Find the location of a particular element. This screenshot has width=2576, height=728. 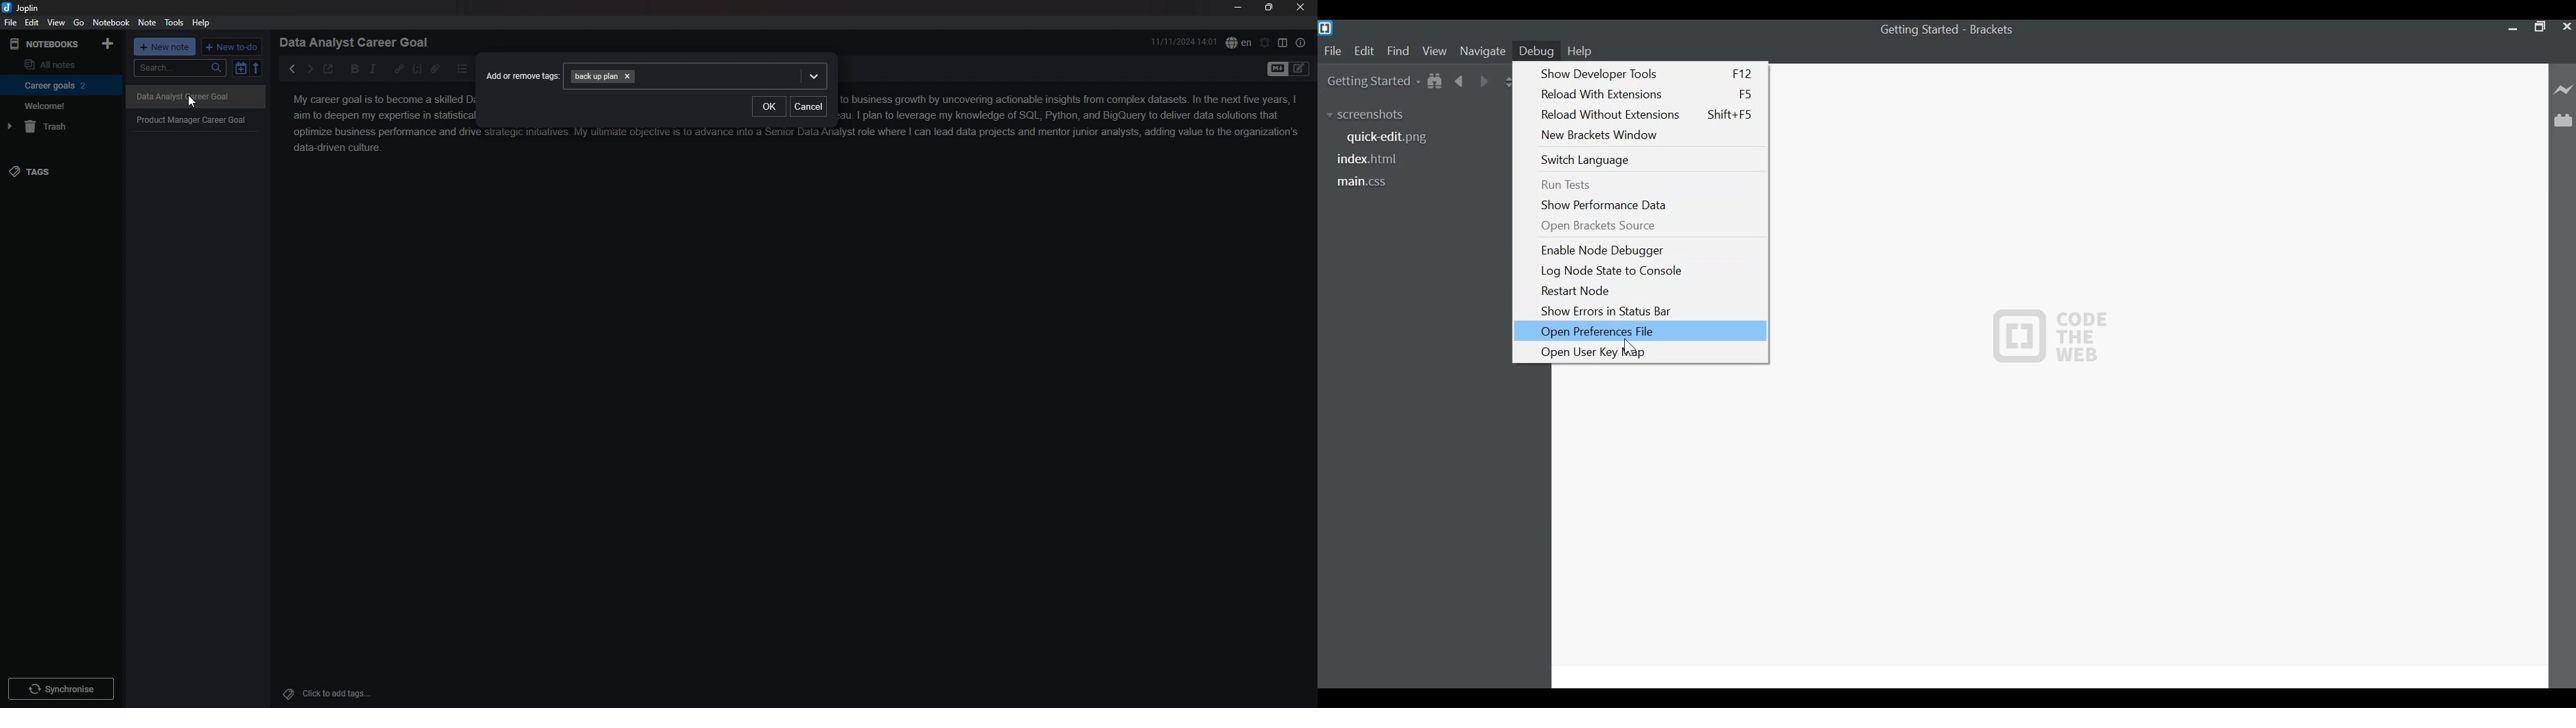

Synchronise is located at coordinates (62, 688).